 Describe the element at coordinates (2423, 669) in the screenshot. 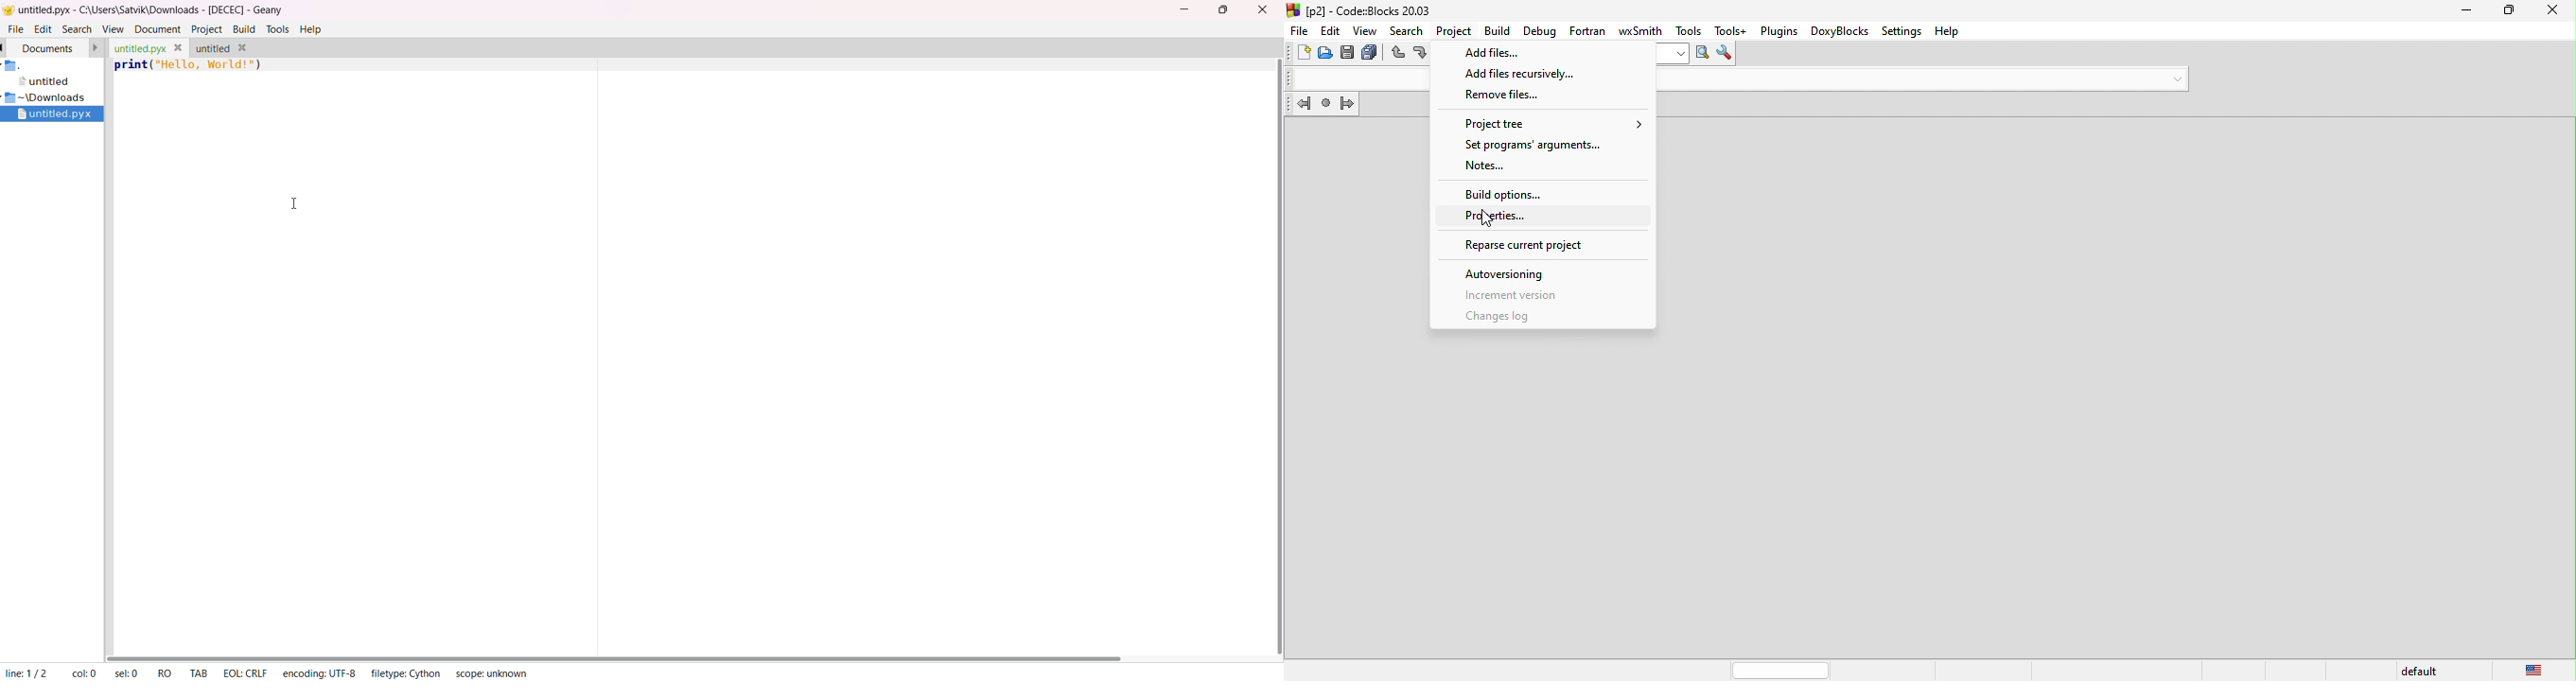

I see `default` at that location.